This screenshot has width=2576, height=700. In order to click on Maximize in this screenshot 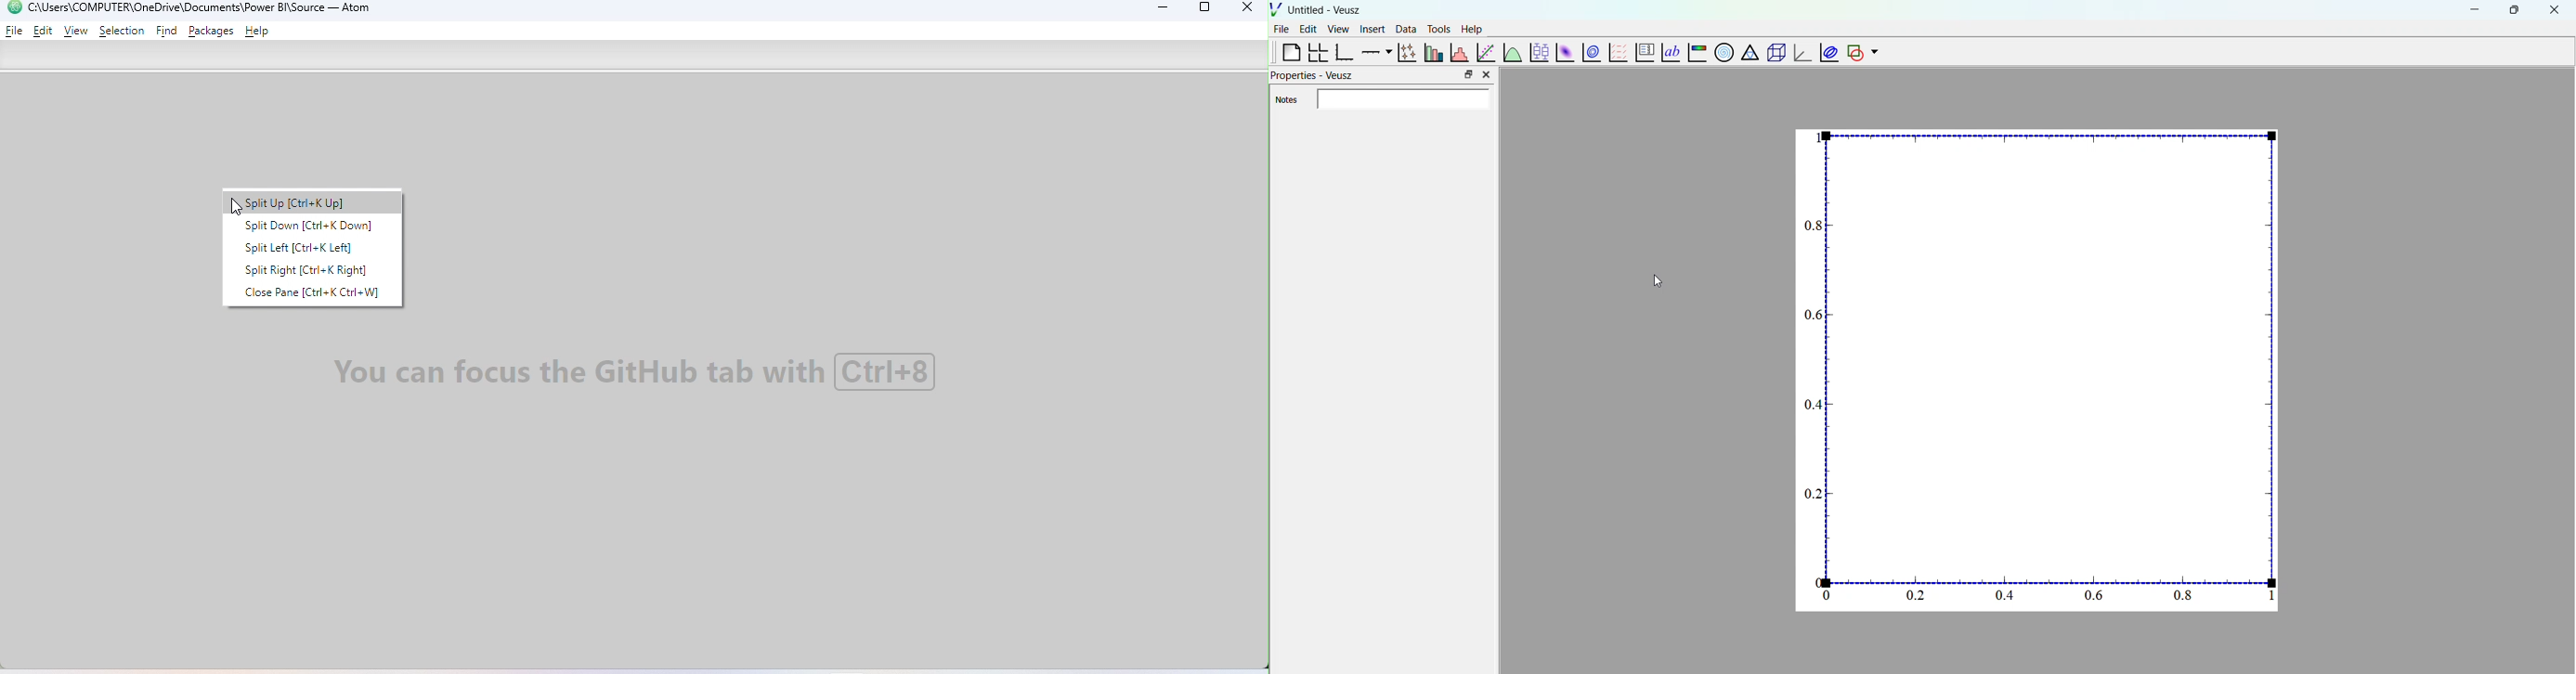, I will do `click(1205, 10)`.